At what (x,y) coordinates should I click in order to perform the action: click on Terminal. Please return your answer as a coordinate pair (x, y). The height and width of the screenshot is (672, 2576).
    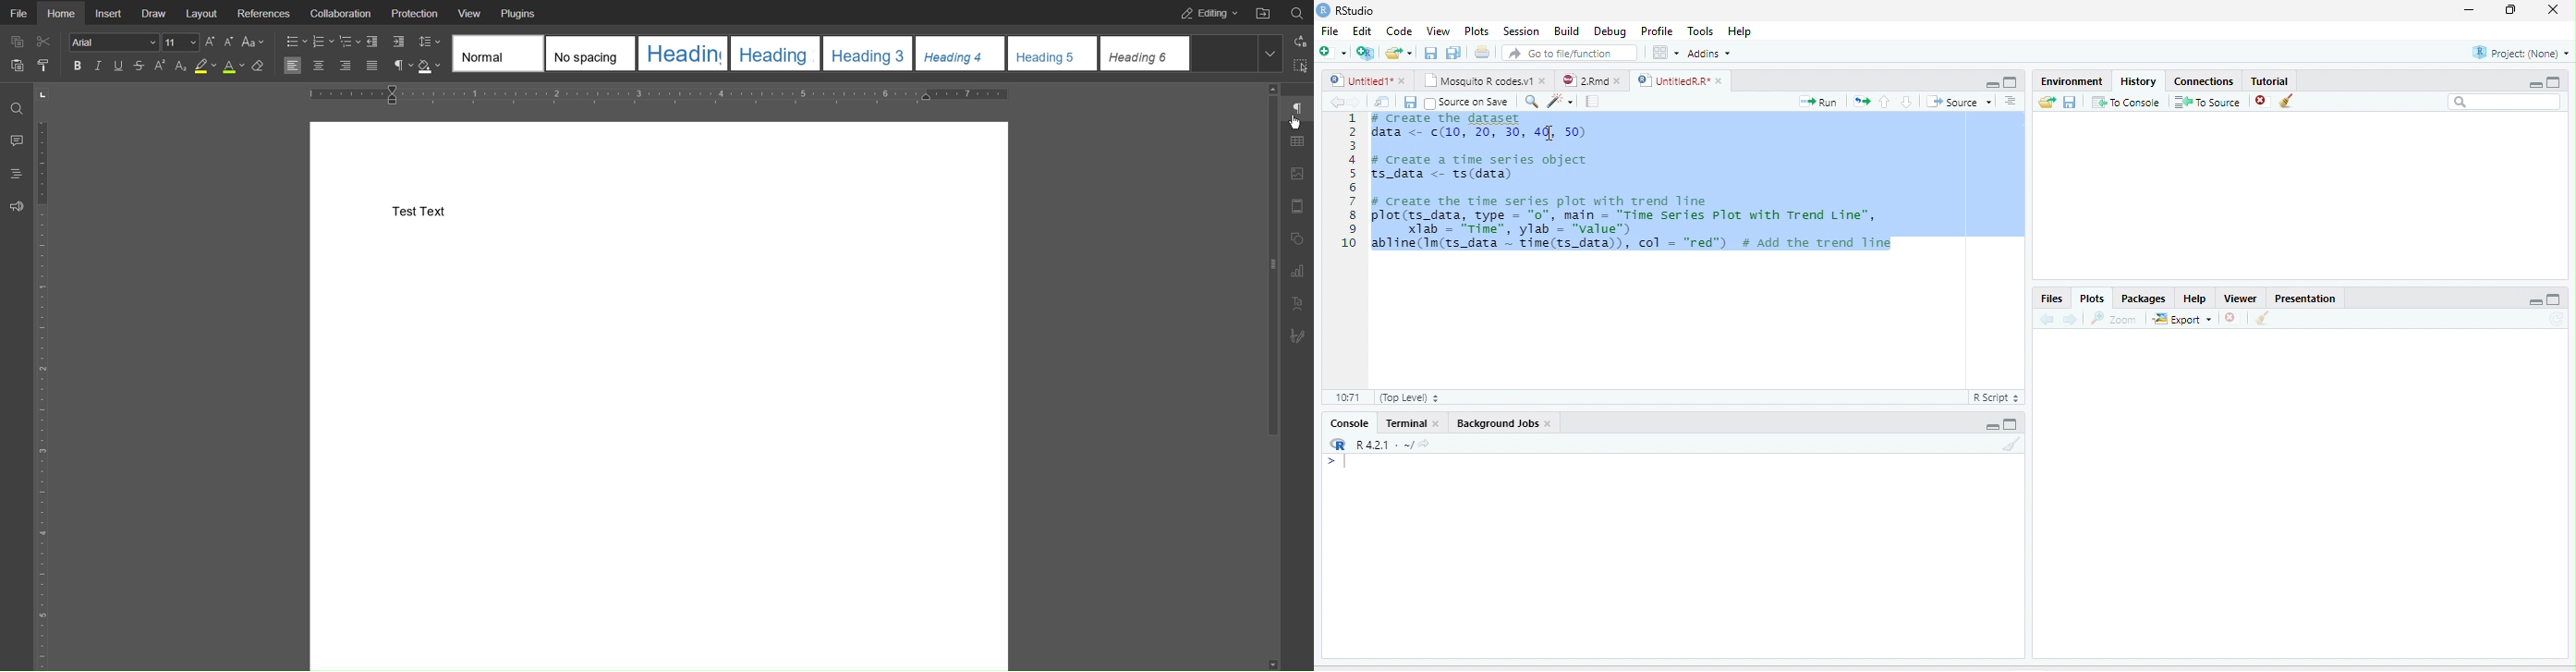
    Looking at the image, I should click on (1403, 423).